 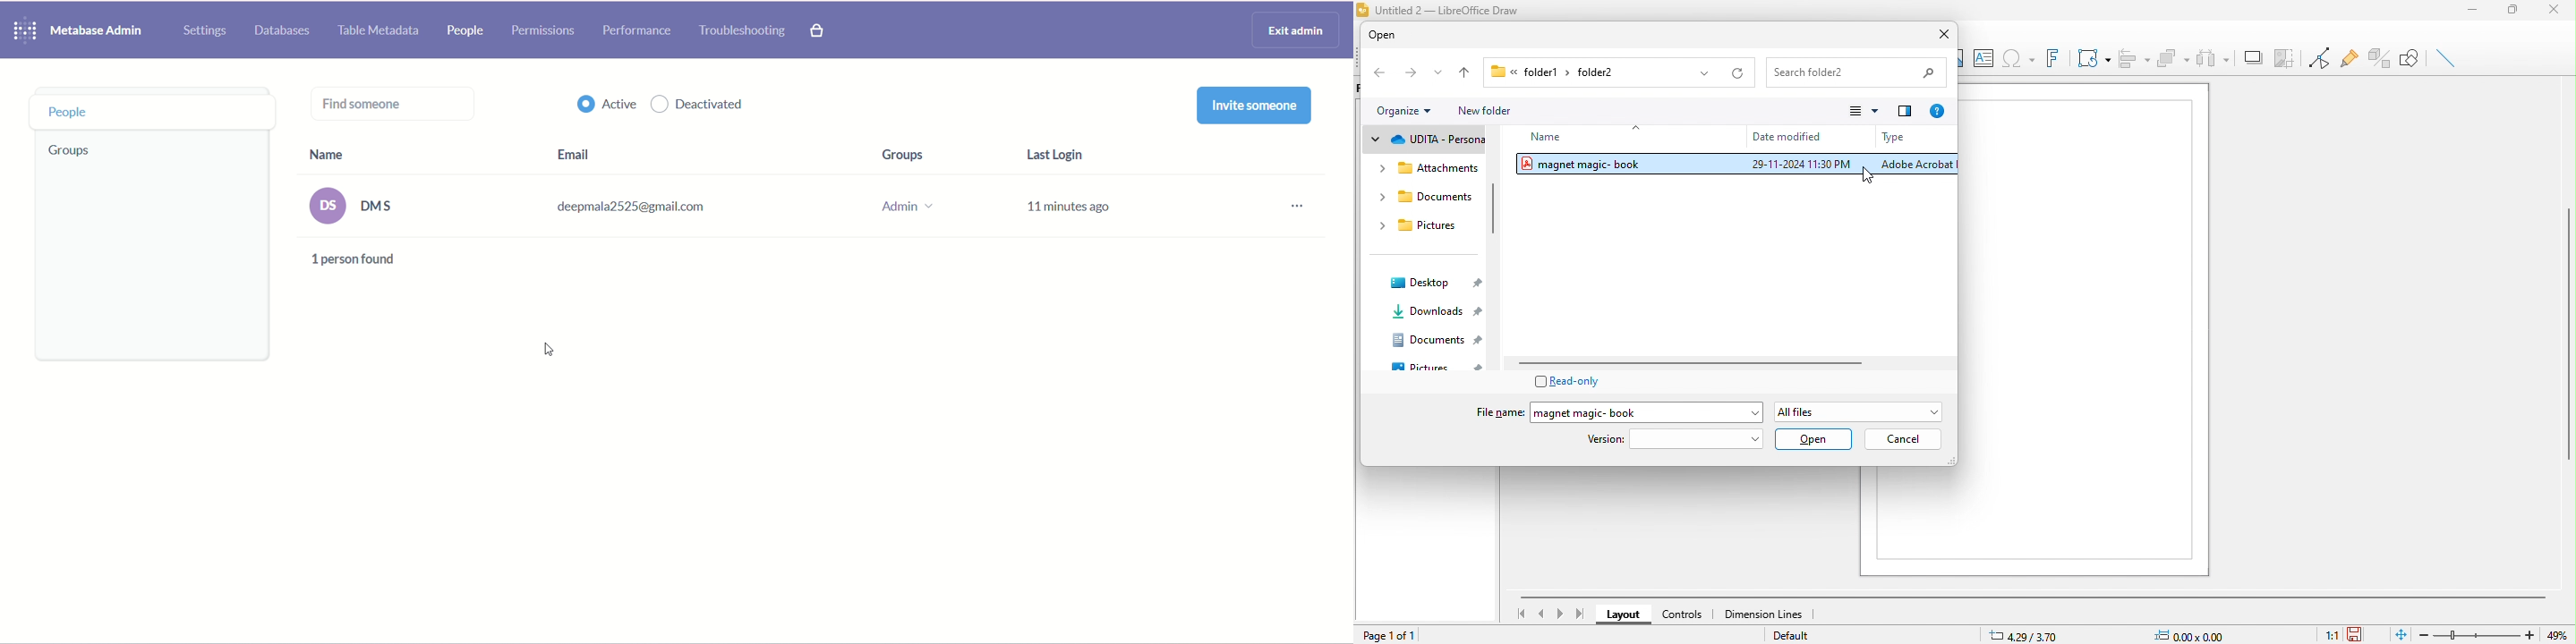 I want to click on dimension line, so click(x=1762, y=614).